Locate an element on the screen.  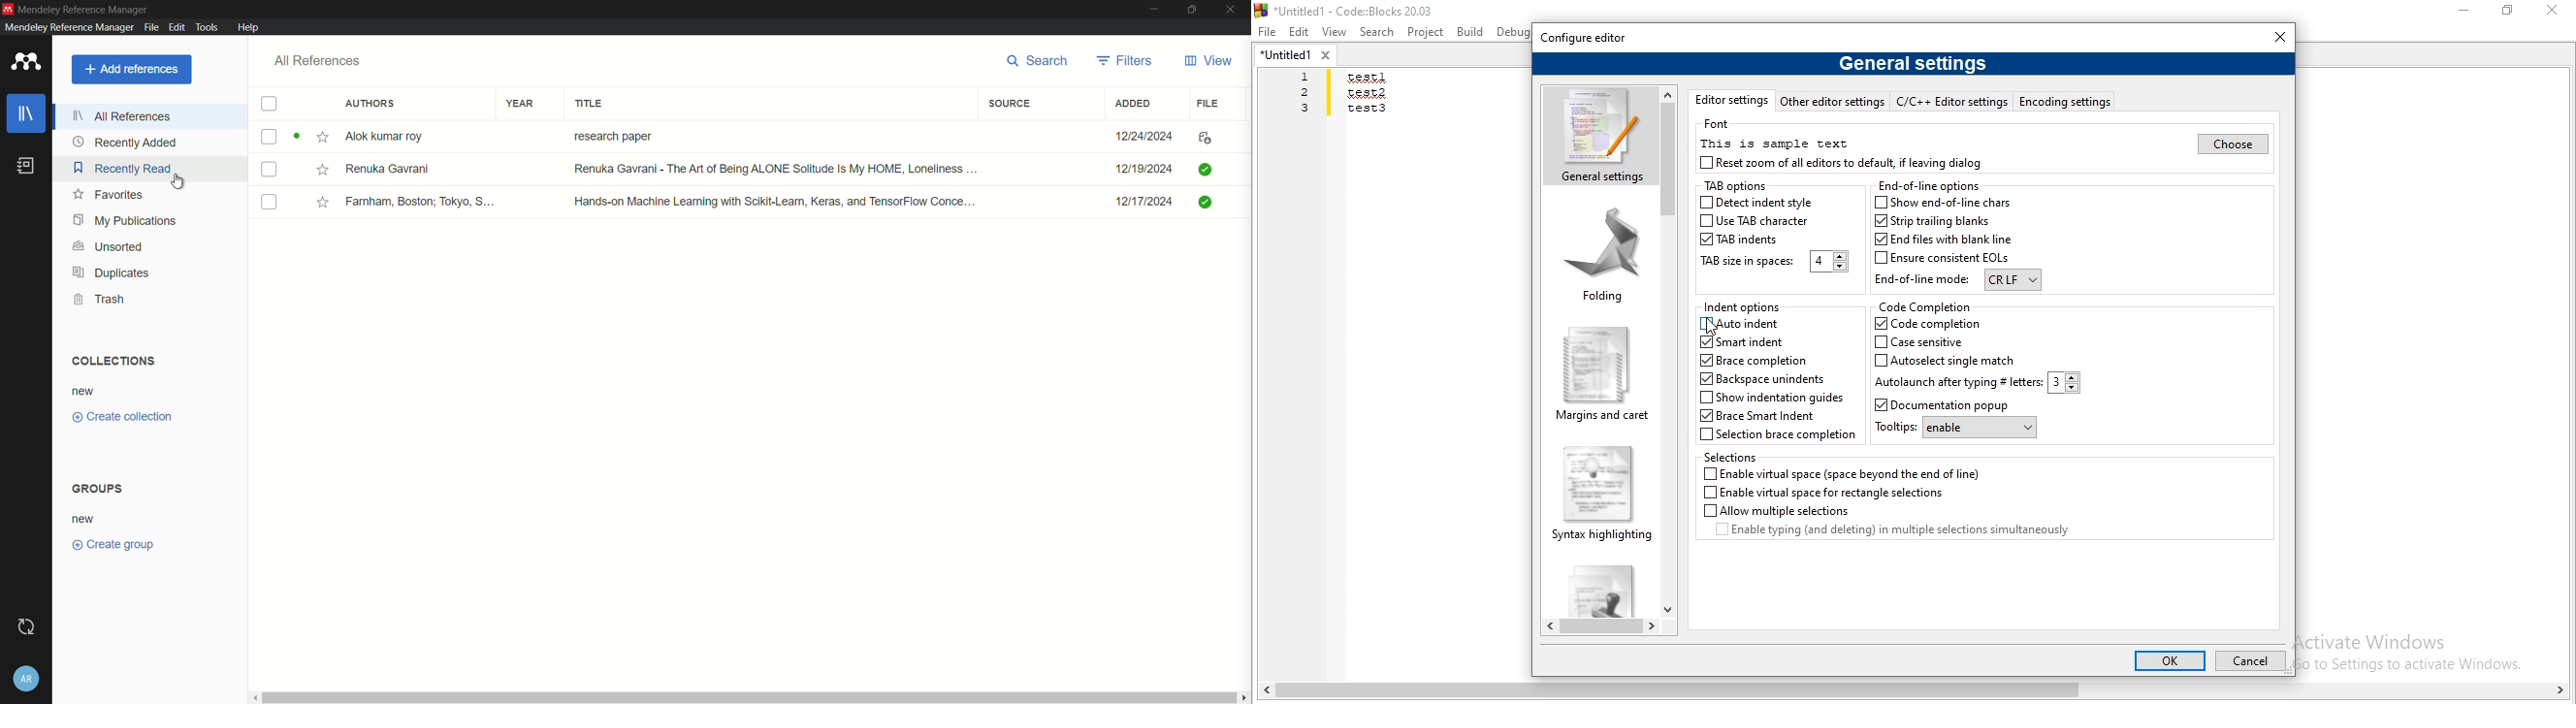
unsorted is located at coordinates (108, 246).